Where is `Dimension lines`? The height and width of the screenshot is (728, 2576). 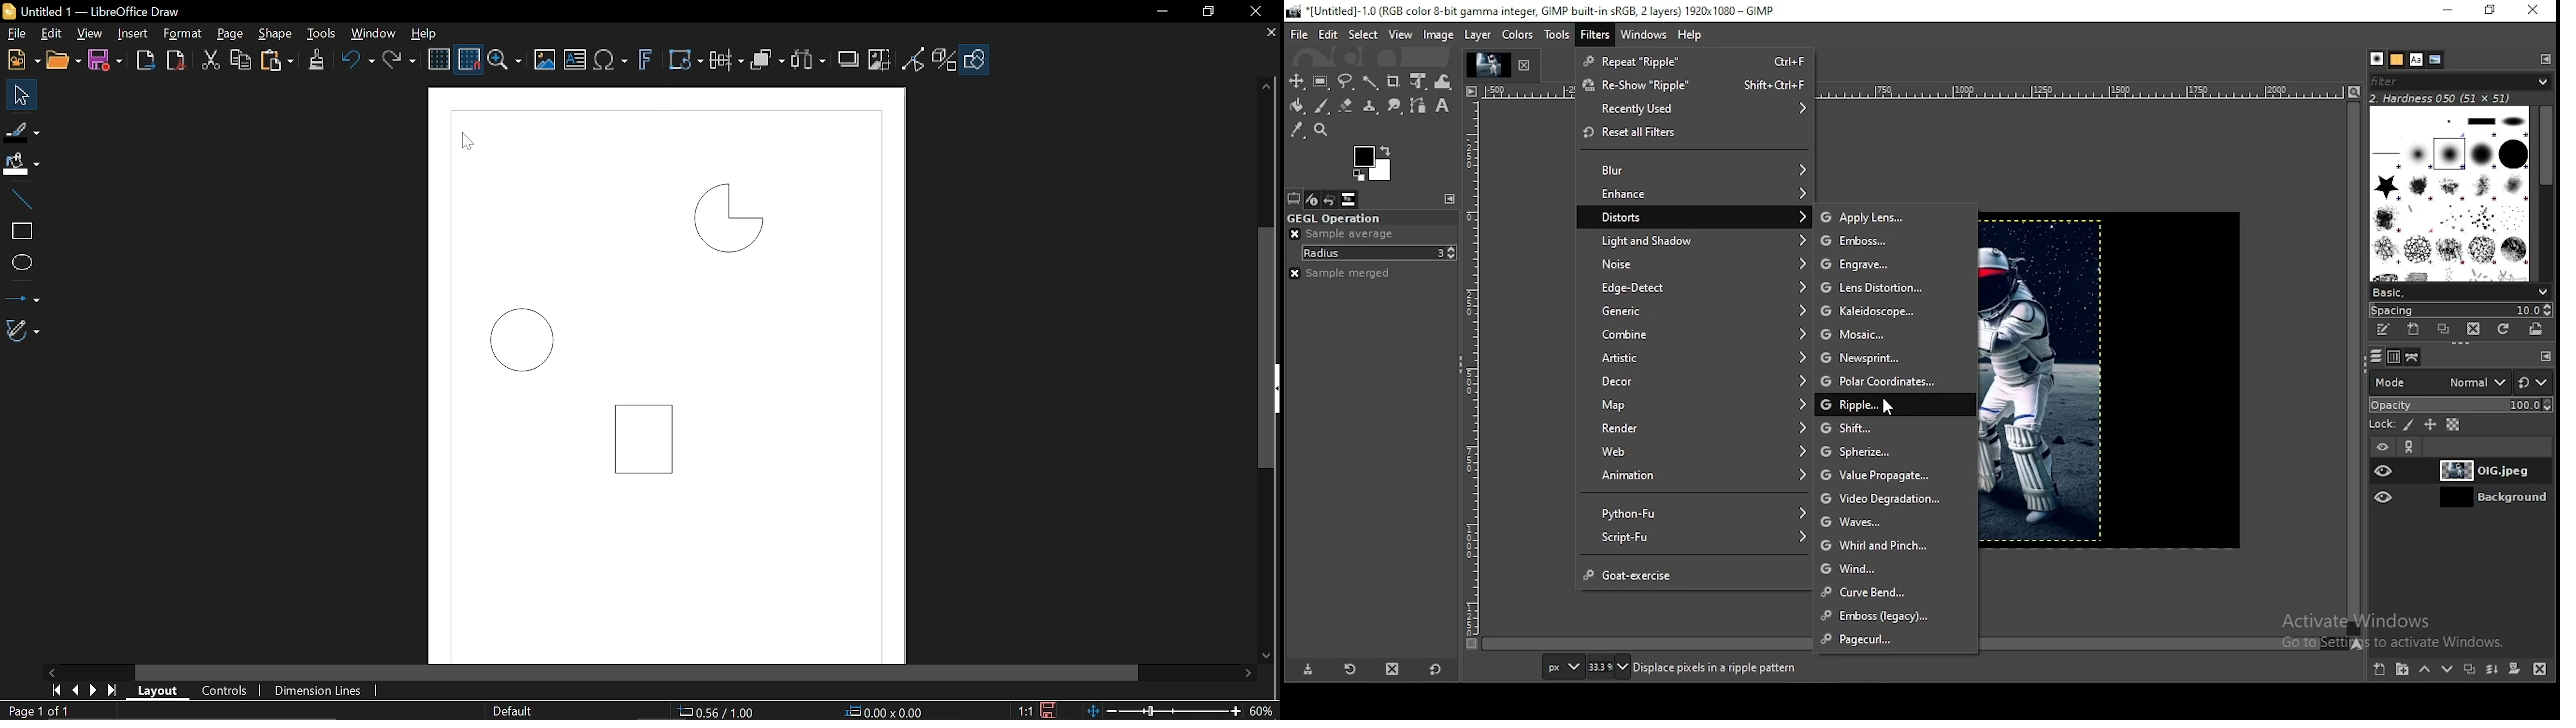 Dimension lines is located at coordinates (314, 691).